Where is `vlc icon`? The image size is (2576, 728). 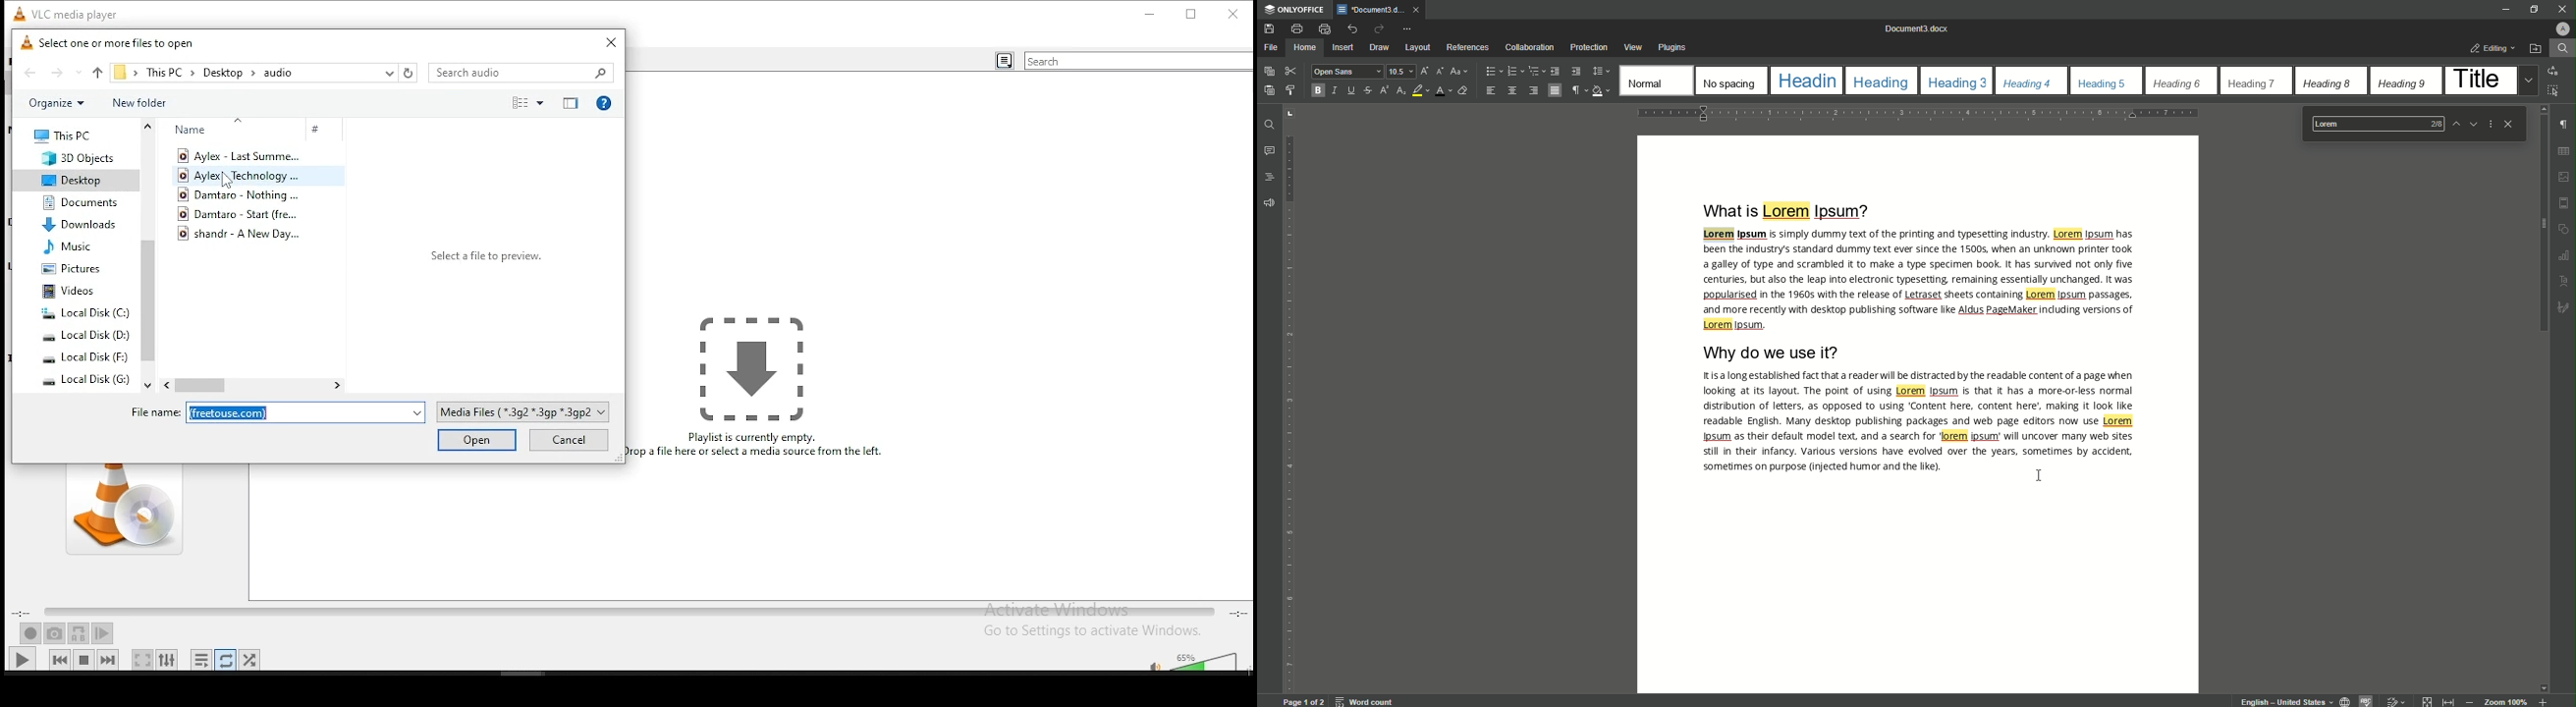
vlc icon is located at coordinates (16, 12).